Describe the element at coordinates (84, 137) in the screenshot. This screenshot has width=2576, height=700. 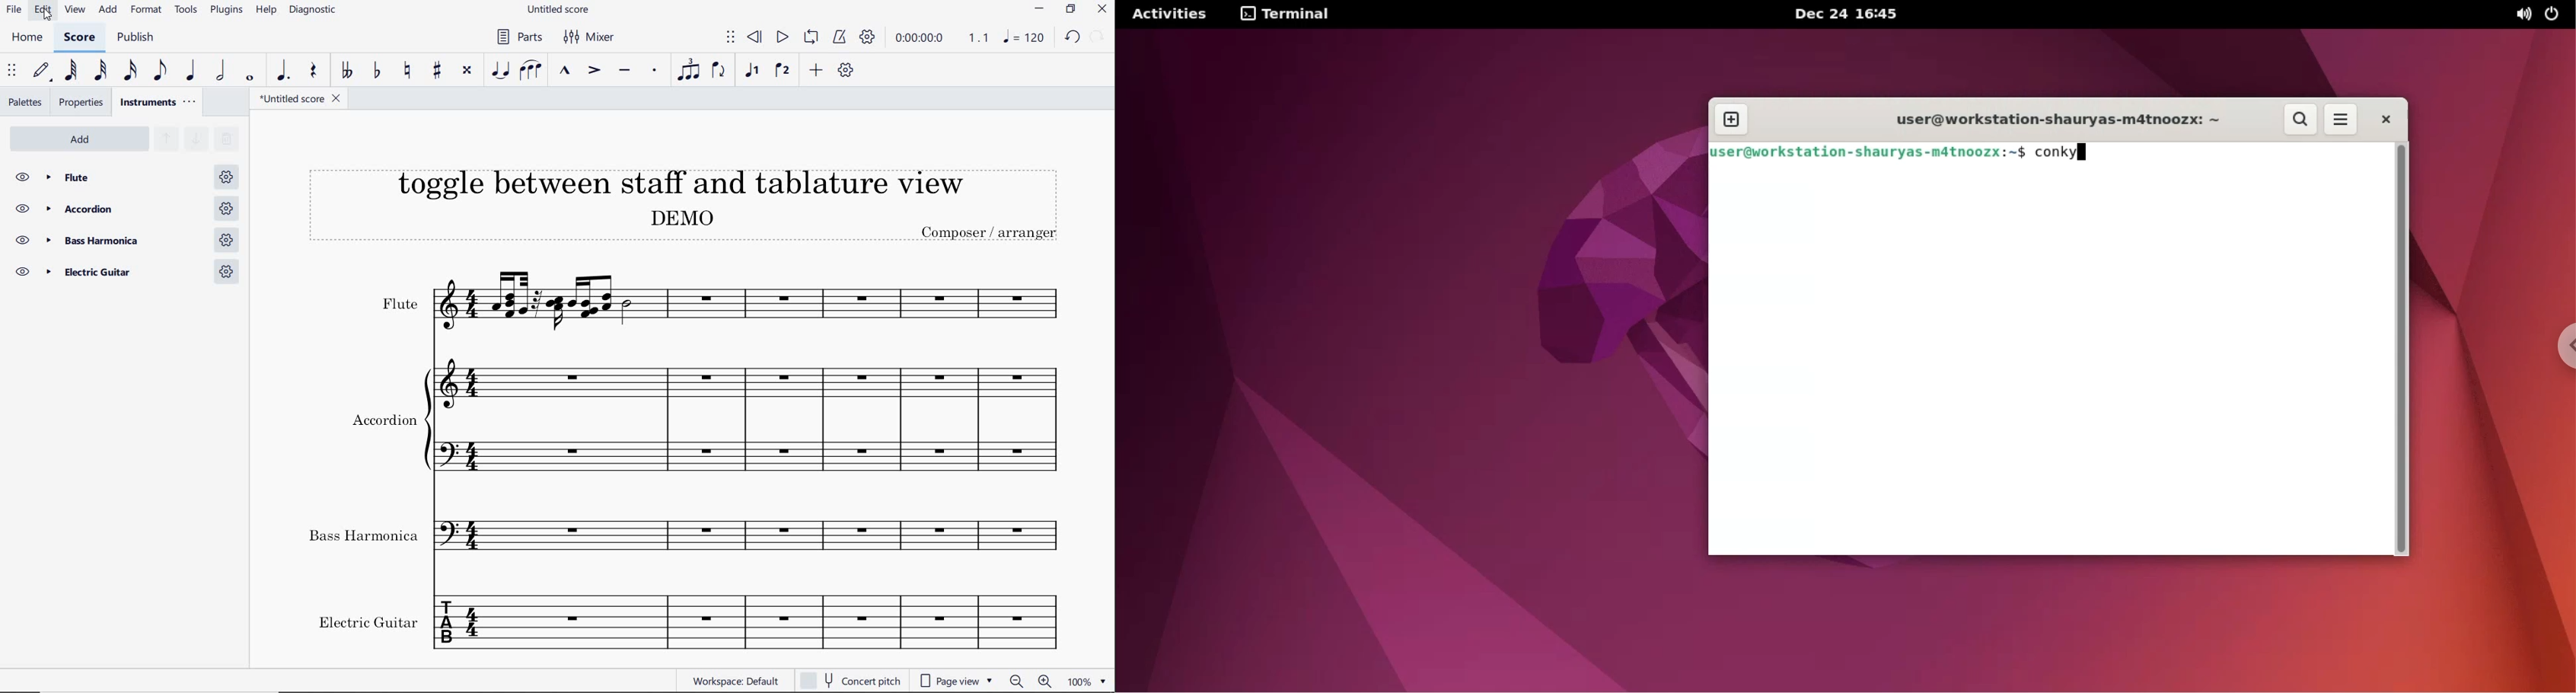
I see `ADD` at that location.